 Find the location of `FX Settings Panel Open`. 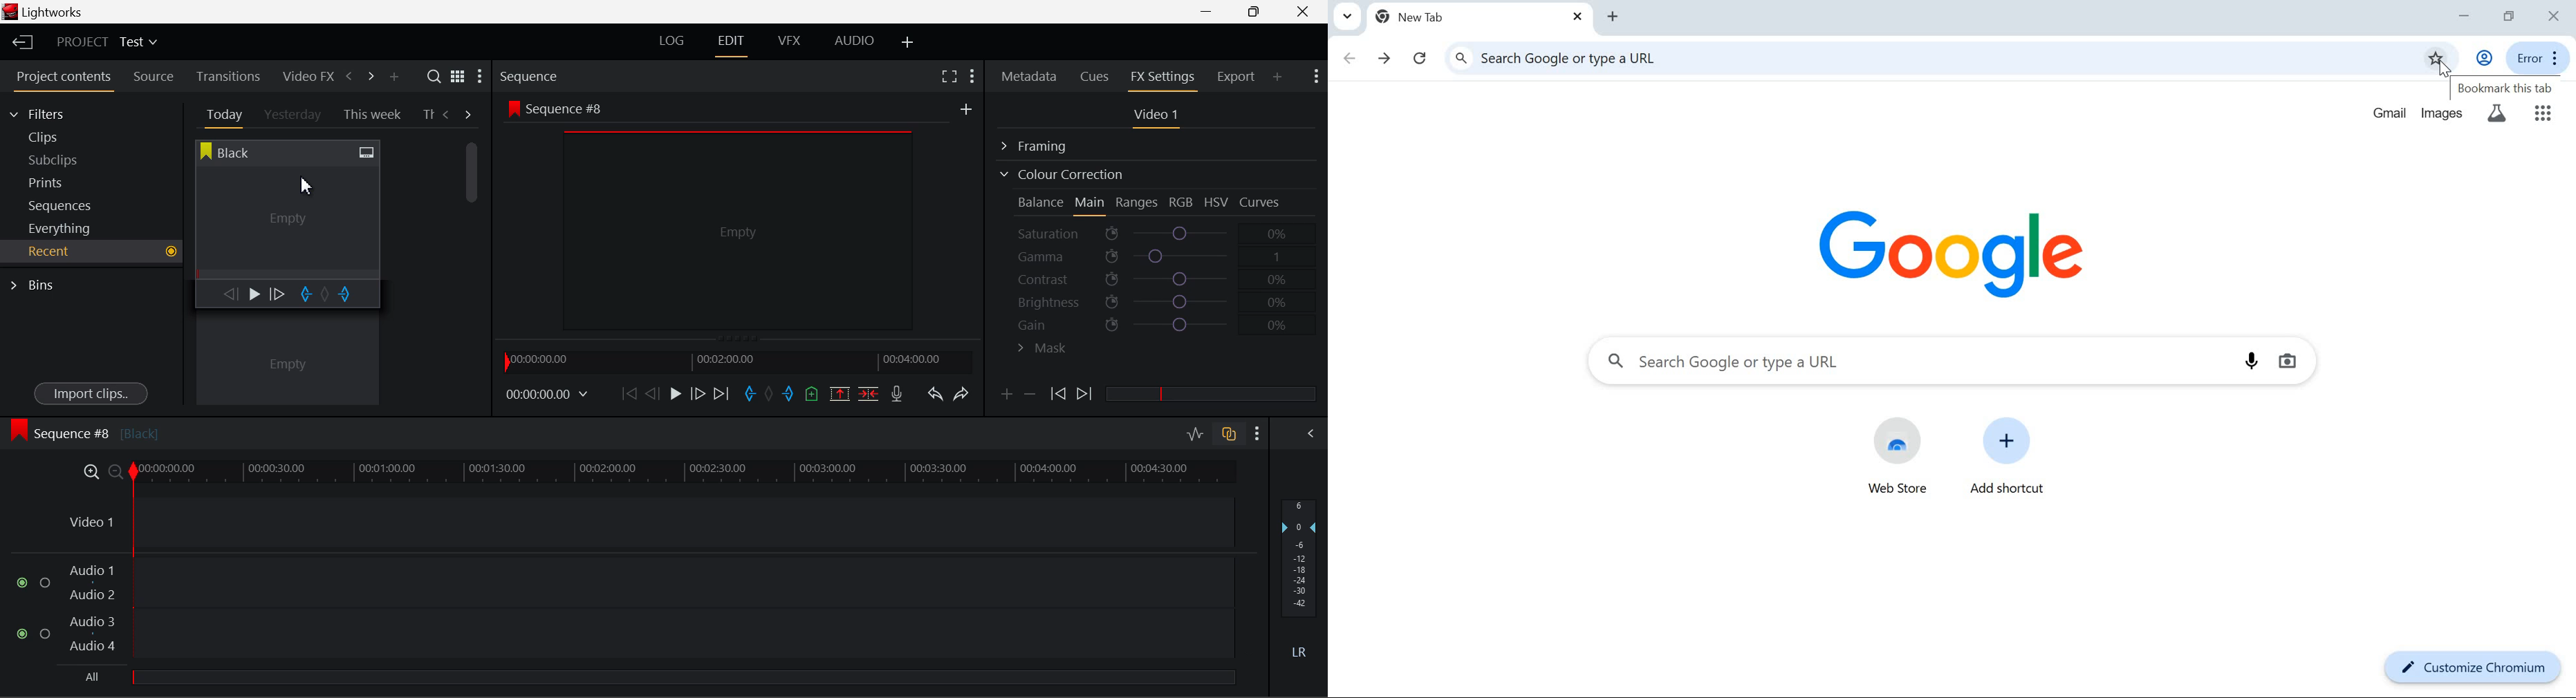

FX Settings Panel Open is located at coordinates (1163, 78).